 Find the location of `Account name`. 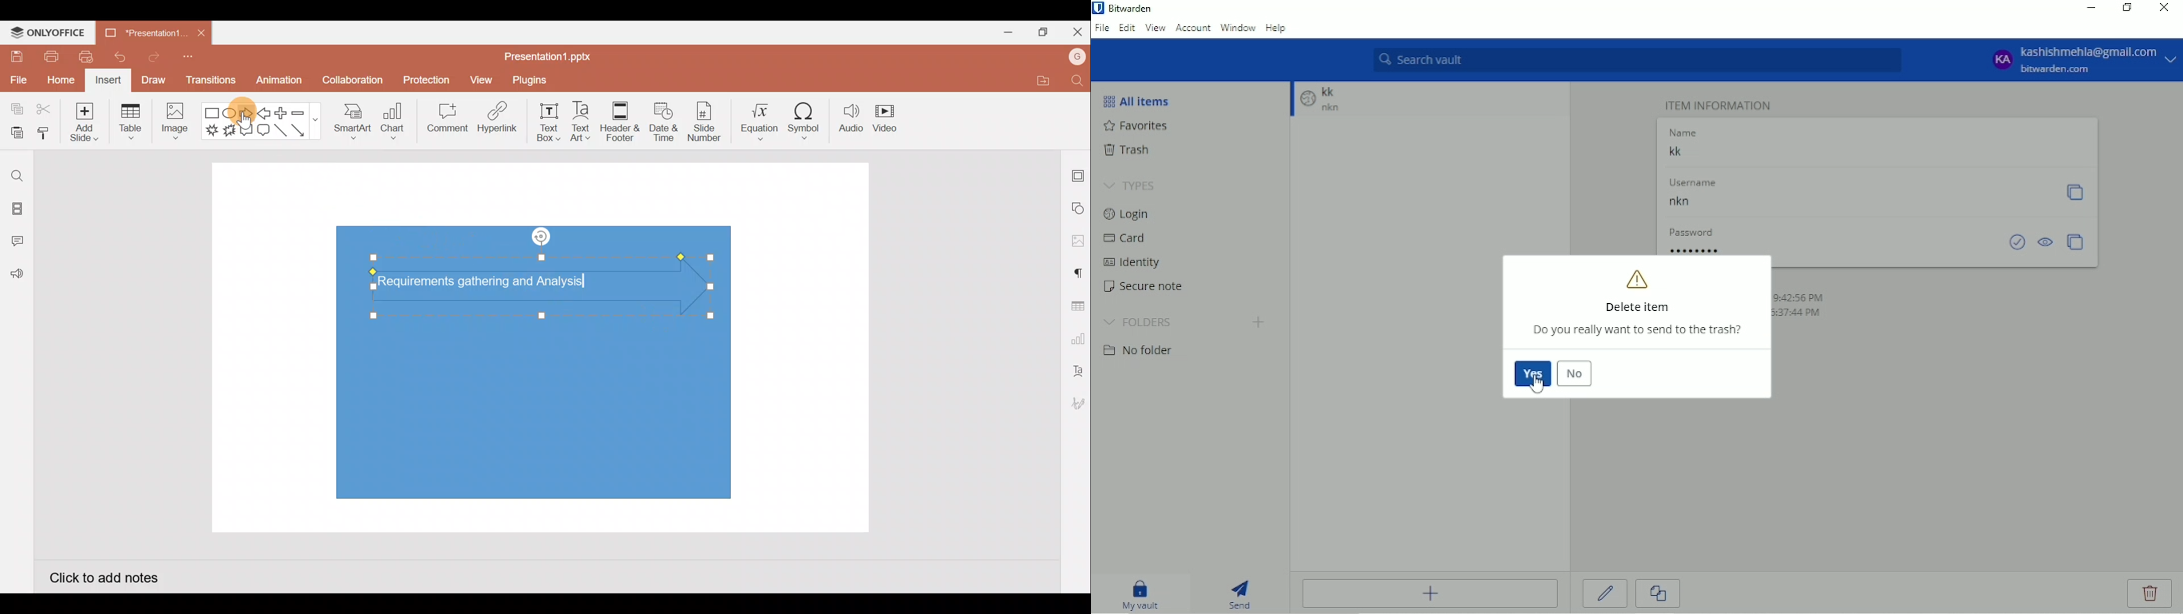

Account name is located at coordinates (1078, 57).